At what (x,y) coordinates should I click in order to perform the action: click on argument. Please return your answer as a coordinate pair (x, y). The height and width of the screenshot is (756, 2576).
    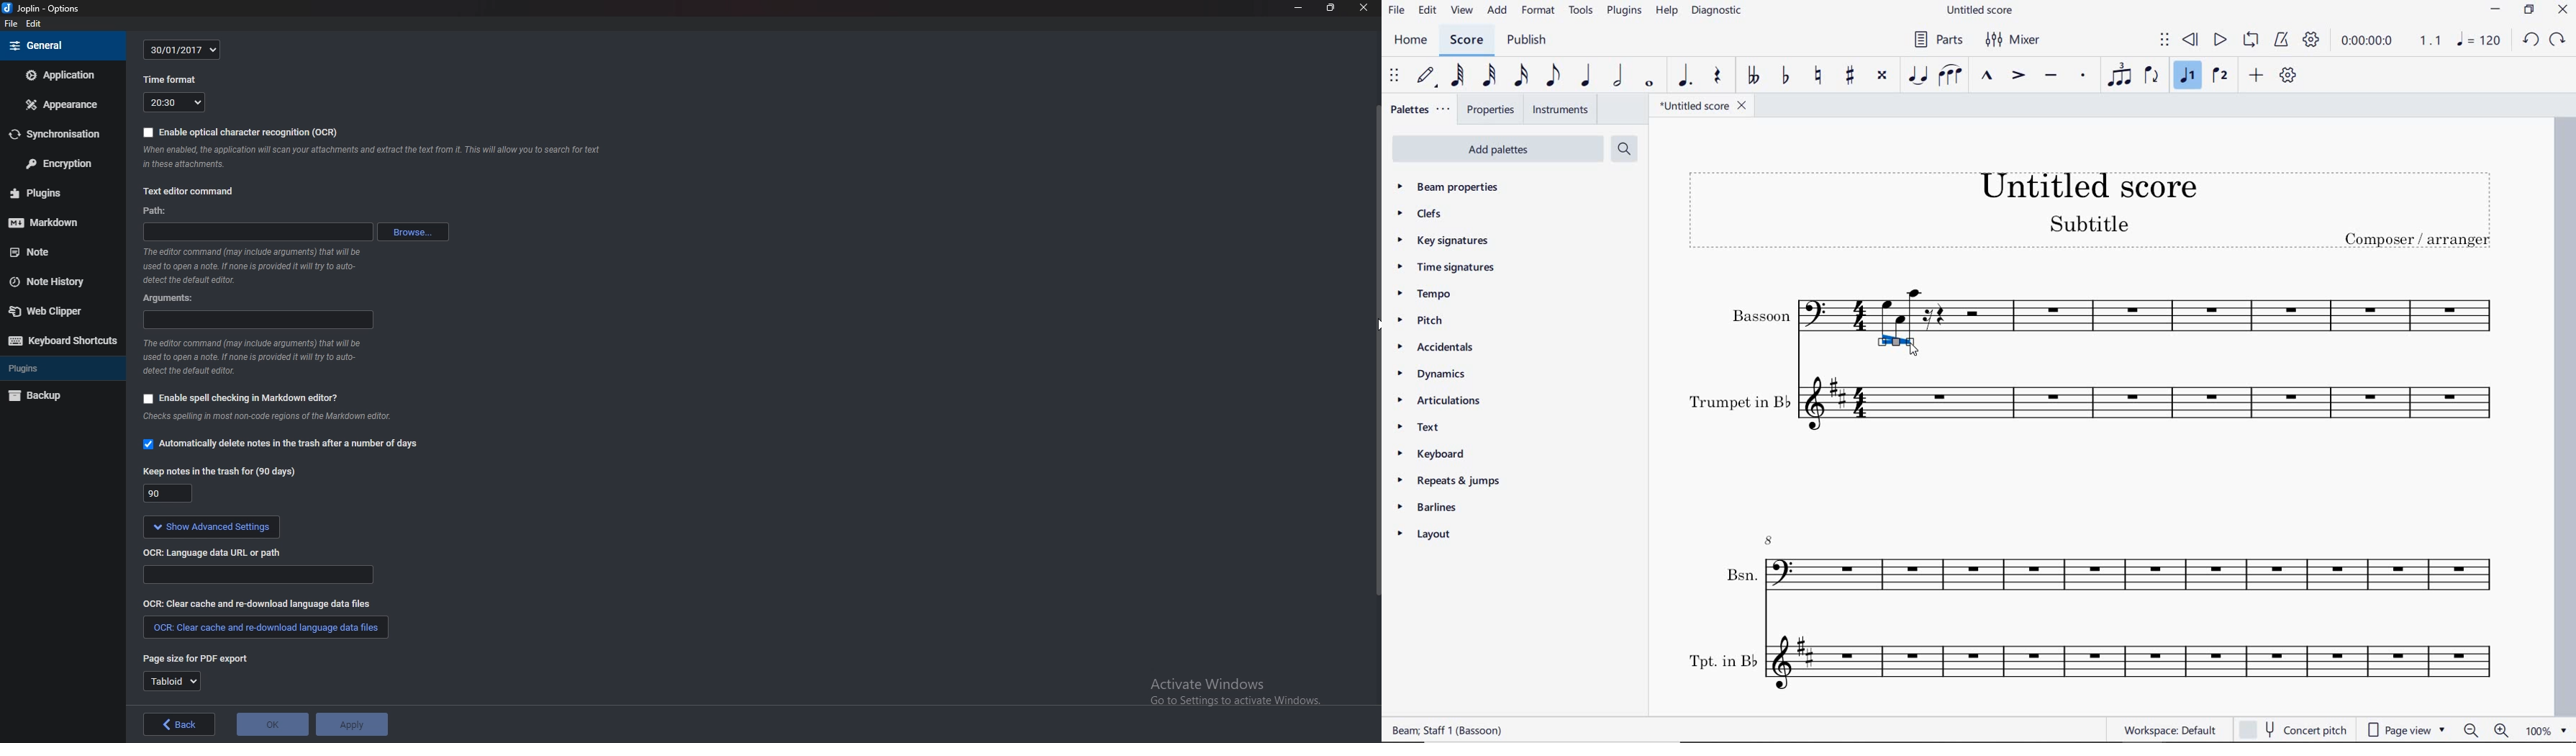
    Looking at the image, I should click on (173, 299).